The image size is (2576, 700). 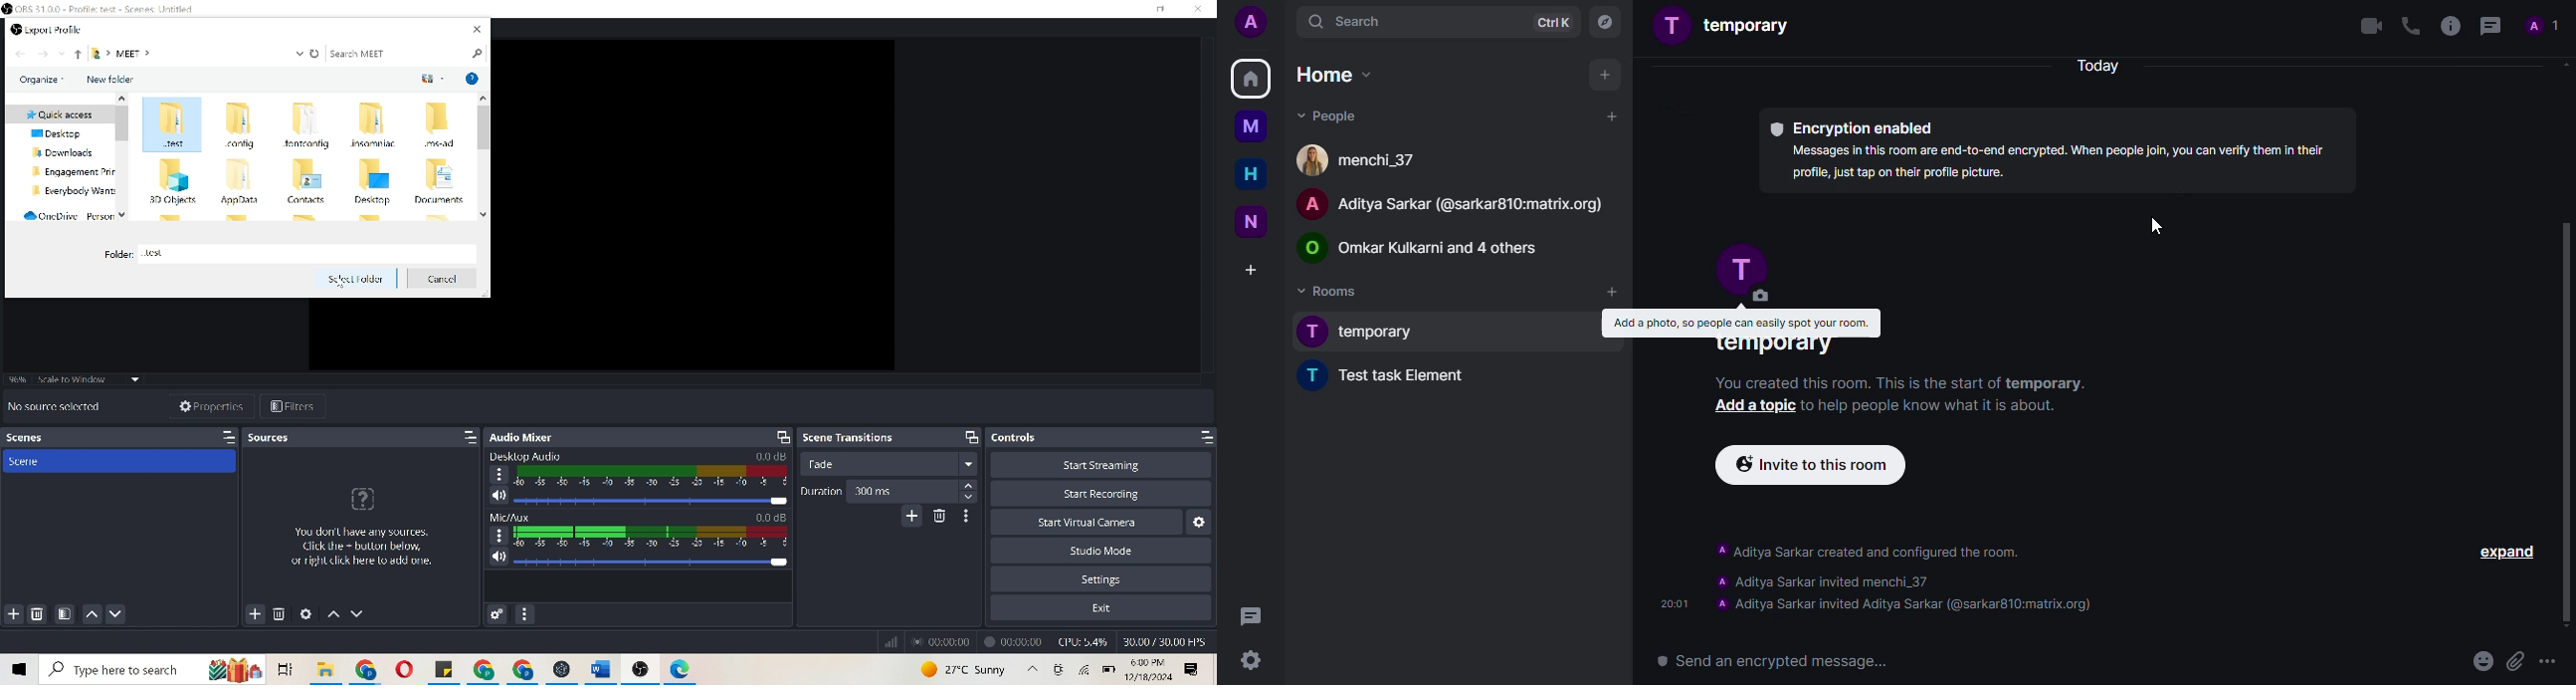 I want to click on move sources up, so click(x=333, y=616).